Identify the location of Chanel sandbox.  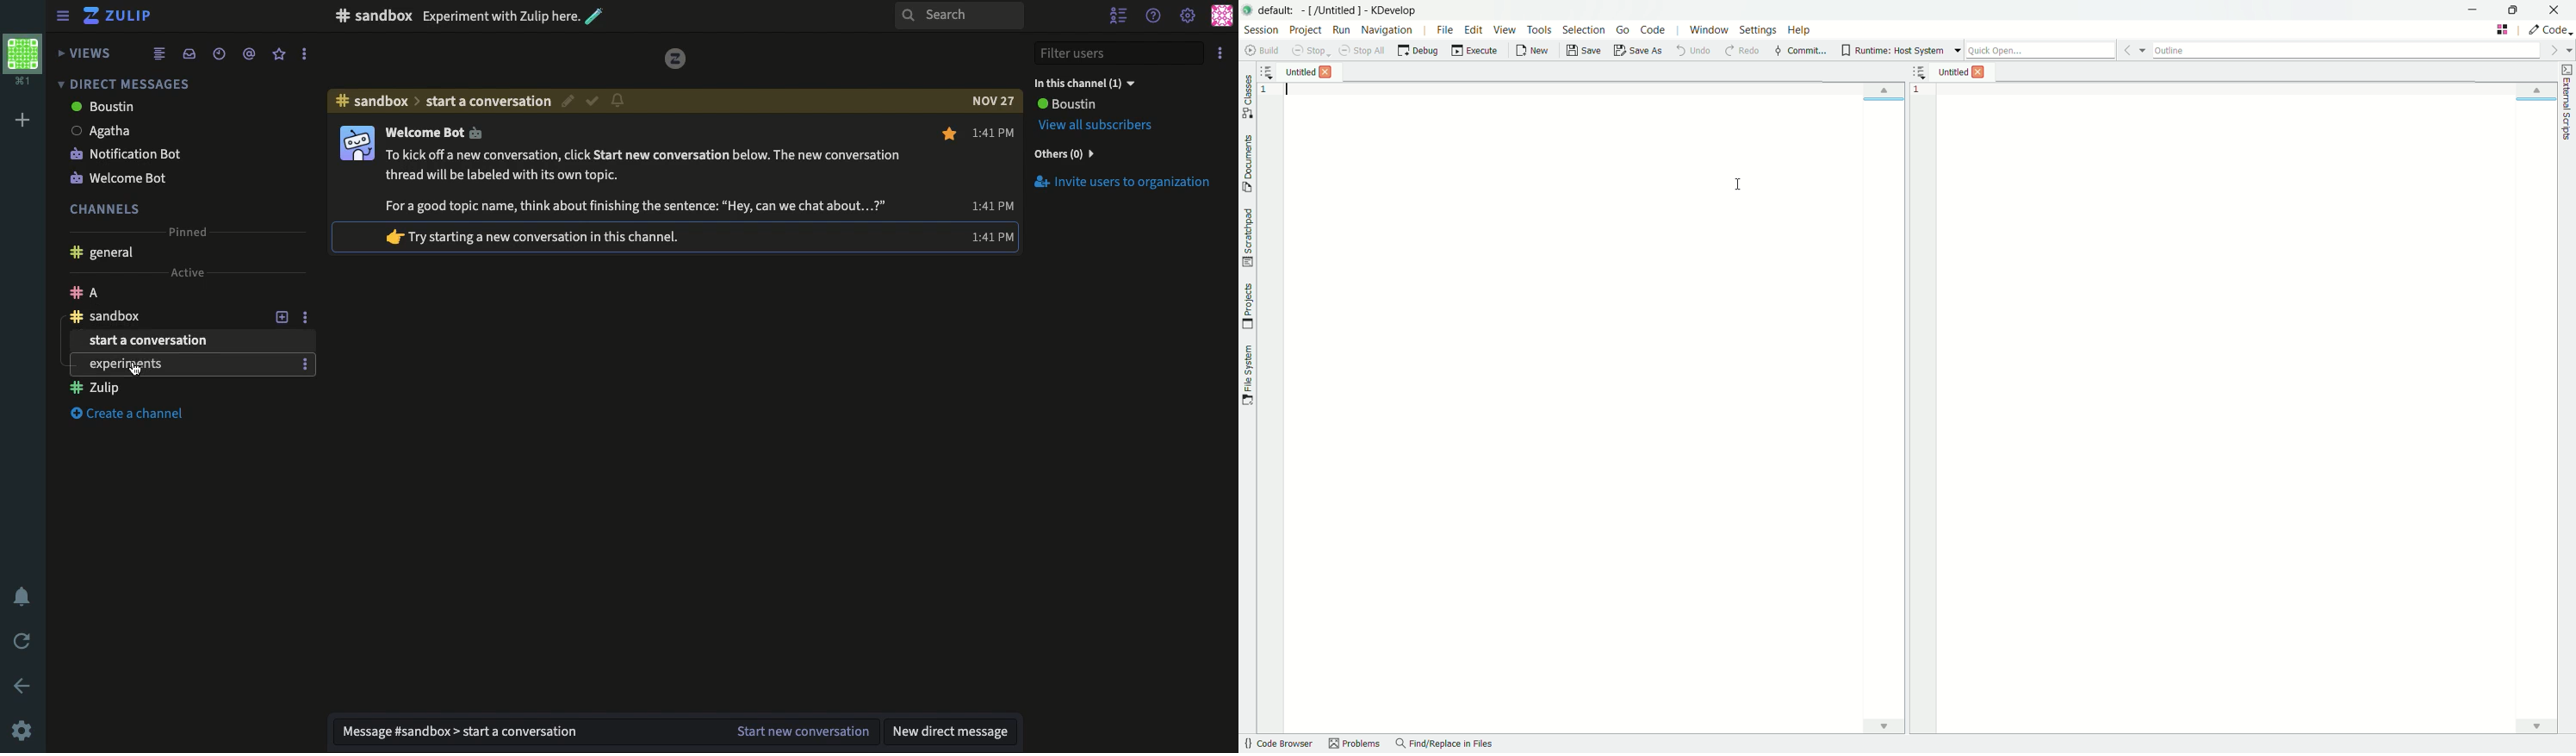
(164, 316).